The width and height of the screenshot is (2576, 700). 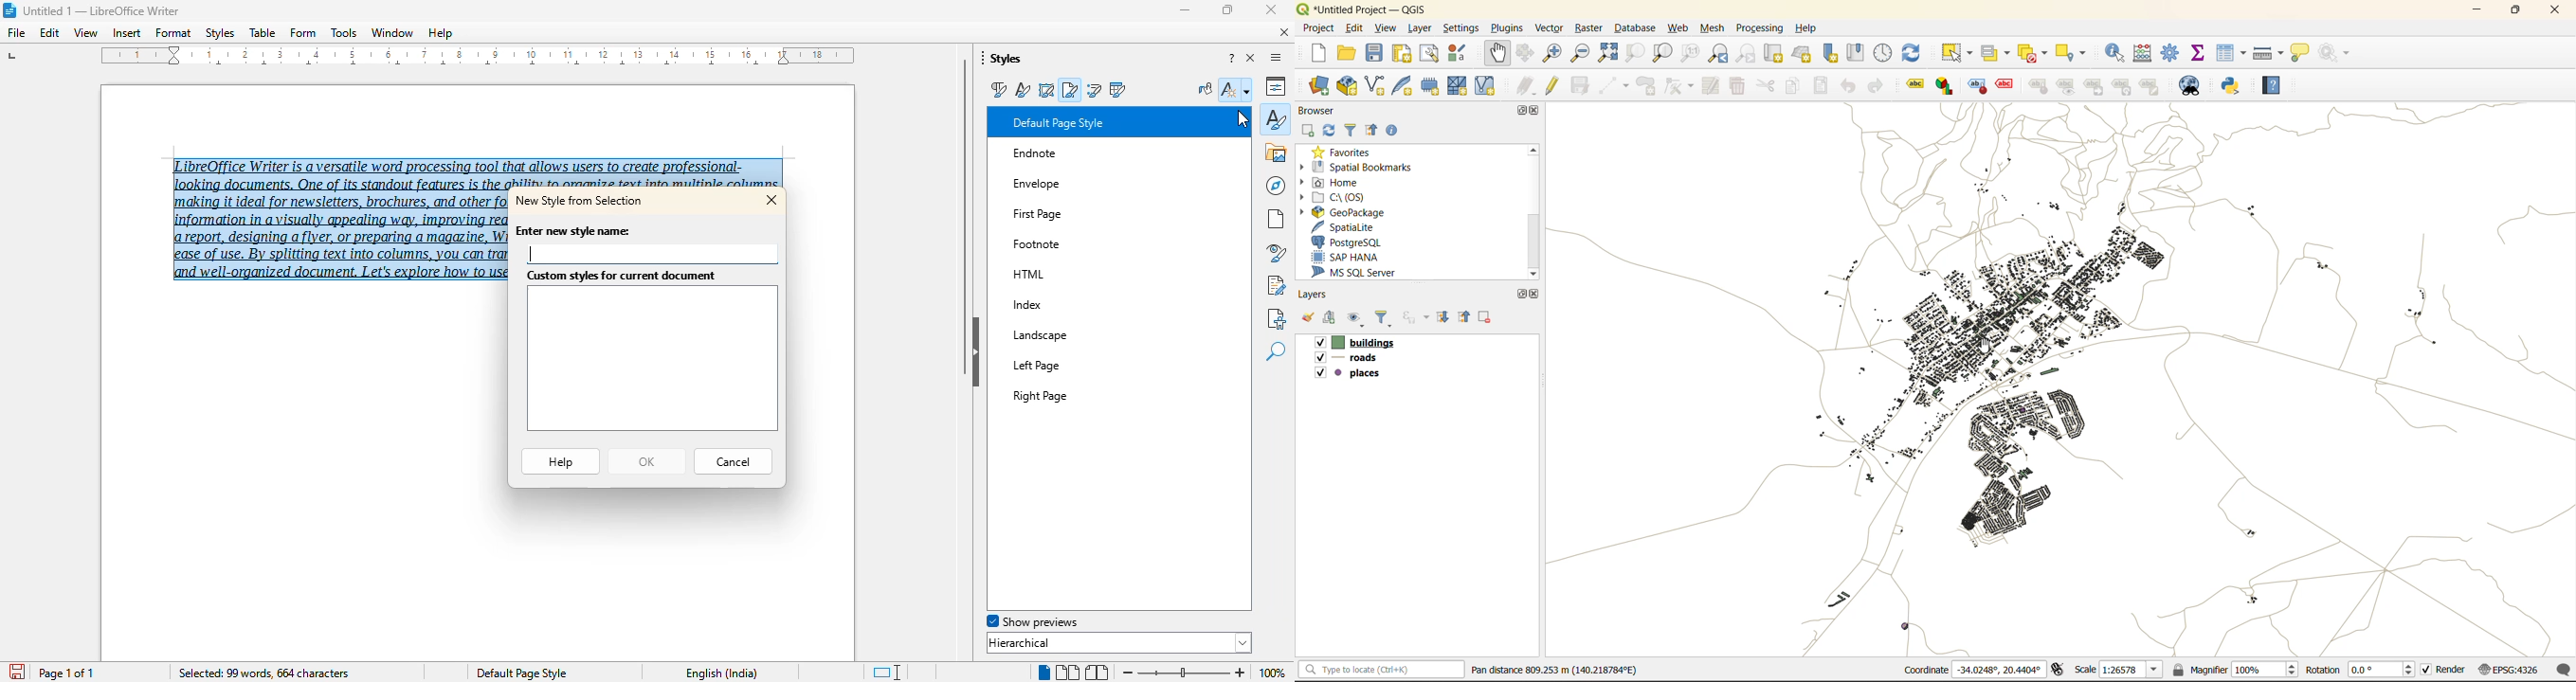 I want to click on properties, so click(x=1278, y=85).